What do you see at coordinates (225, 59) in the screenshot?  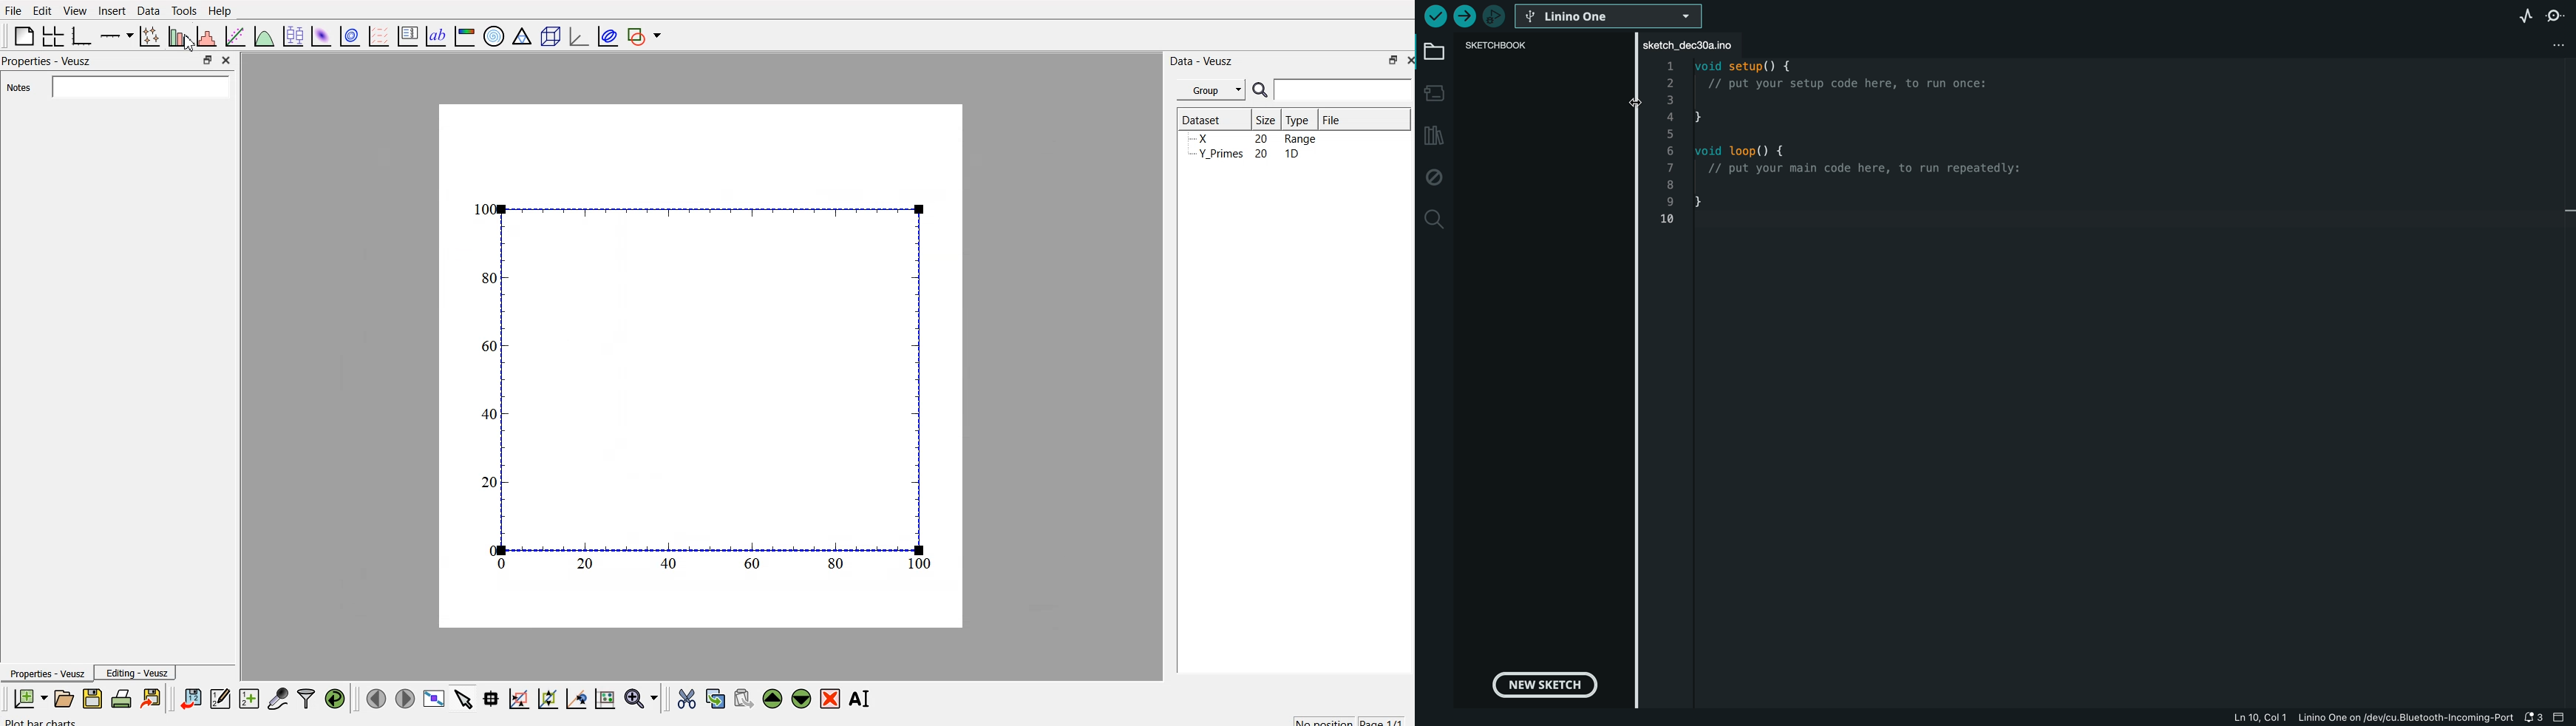 I see `close` at bounding box center [225, 59].